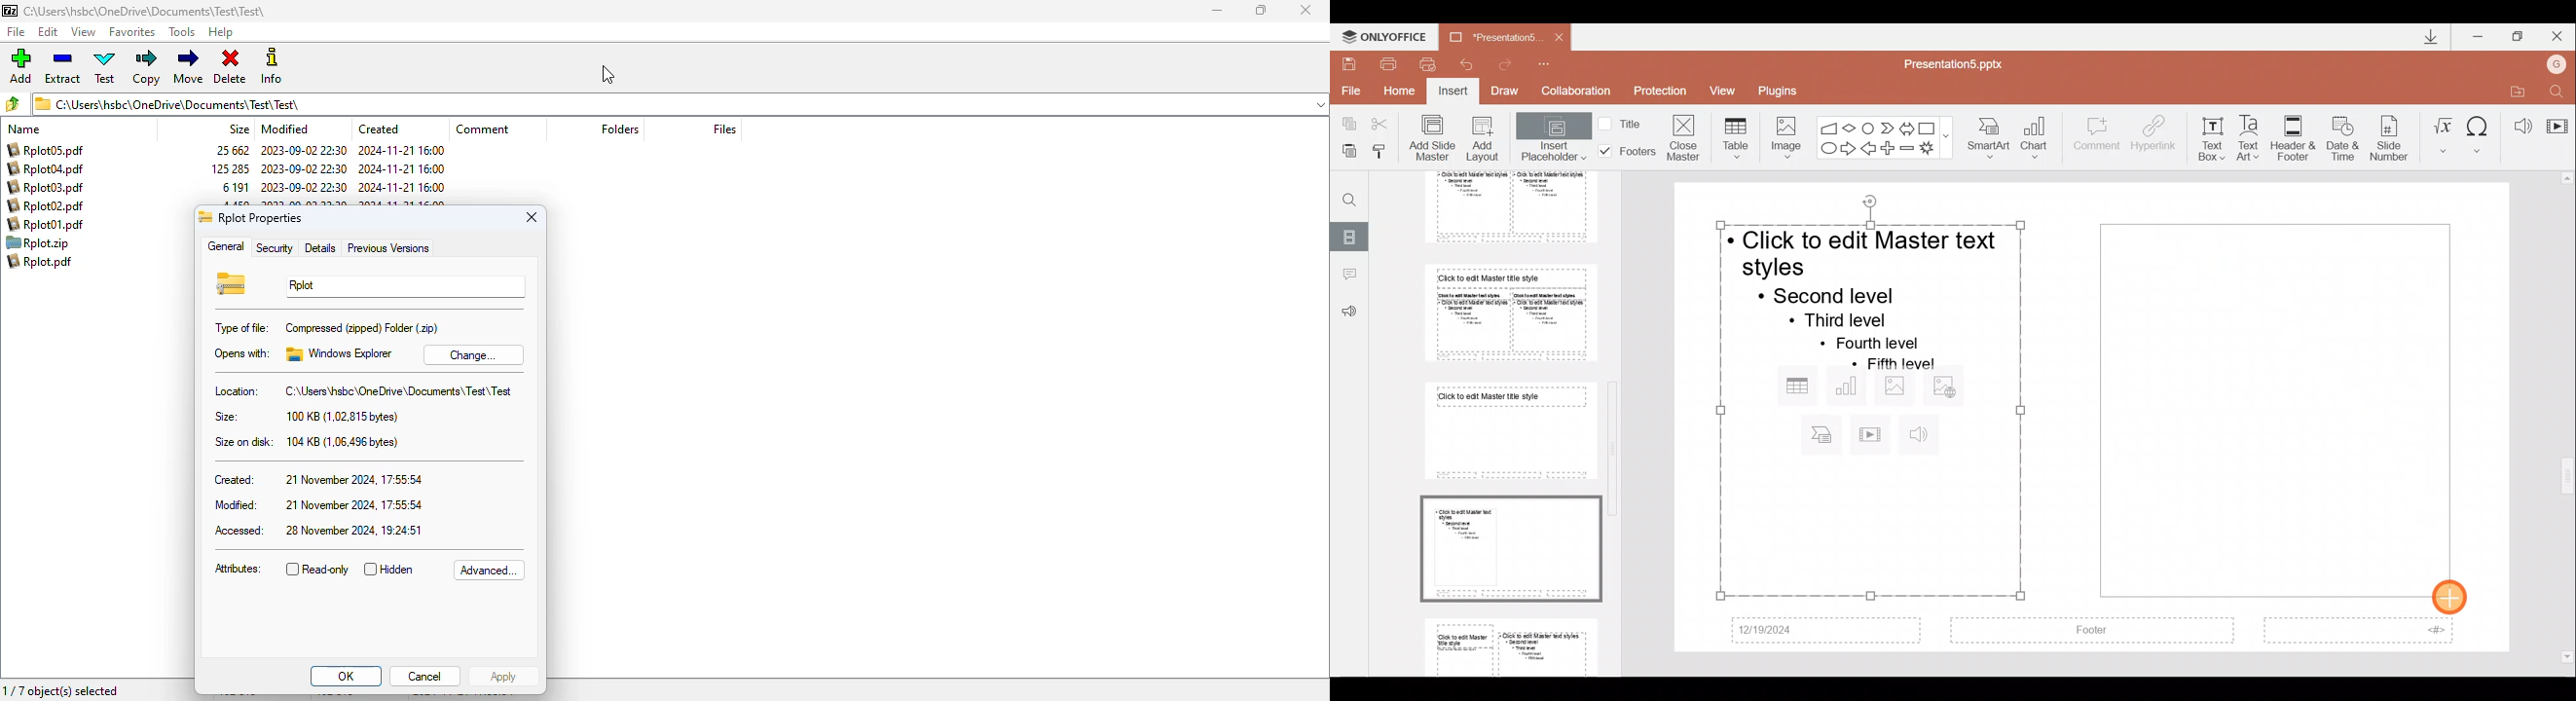 This screenshot has width=2576, height=728. I want to click on Slide 9, so click(1514, 645).